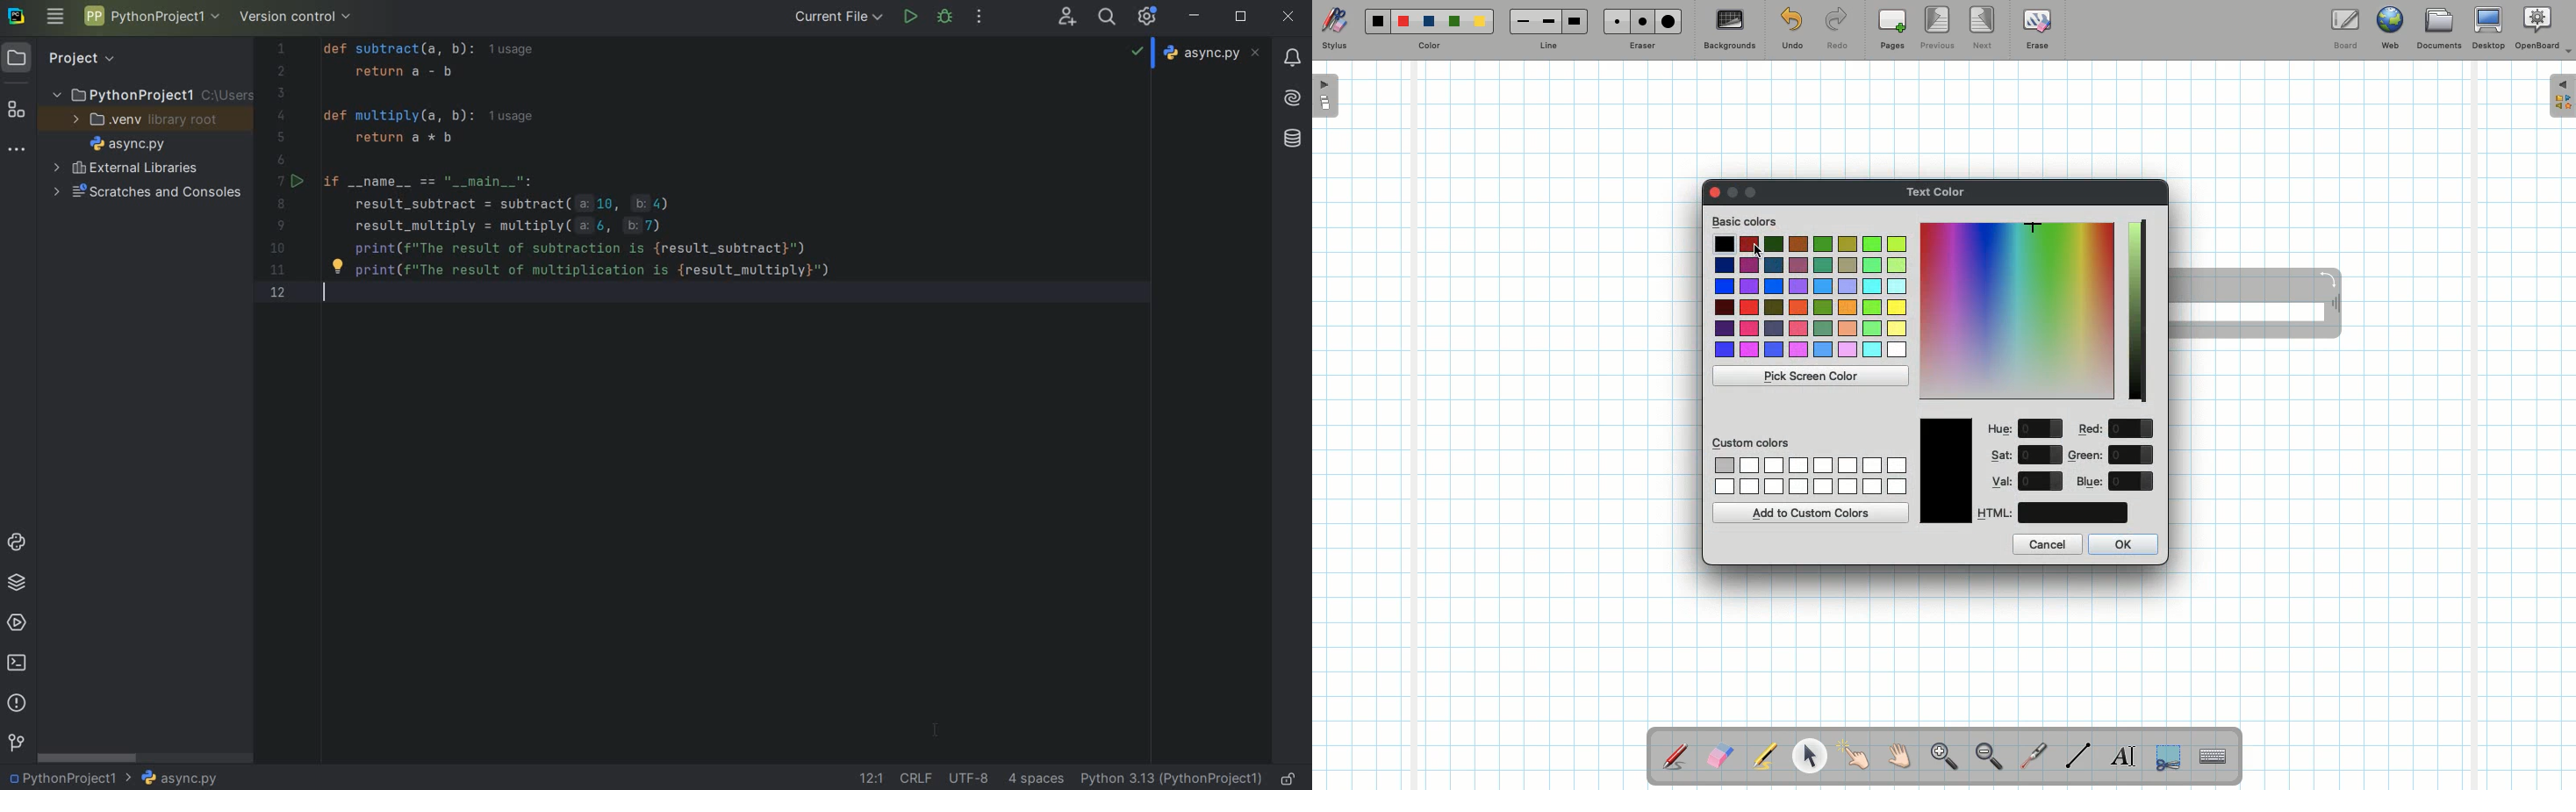 This screenshot has width=2576, height=812. I want to click on Blue, so click(2090, 481).